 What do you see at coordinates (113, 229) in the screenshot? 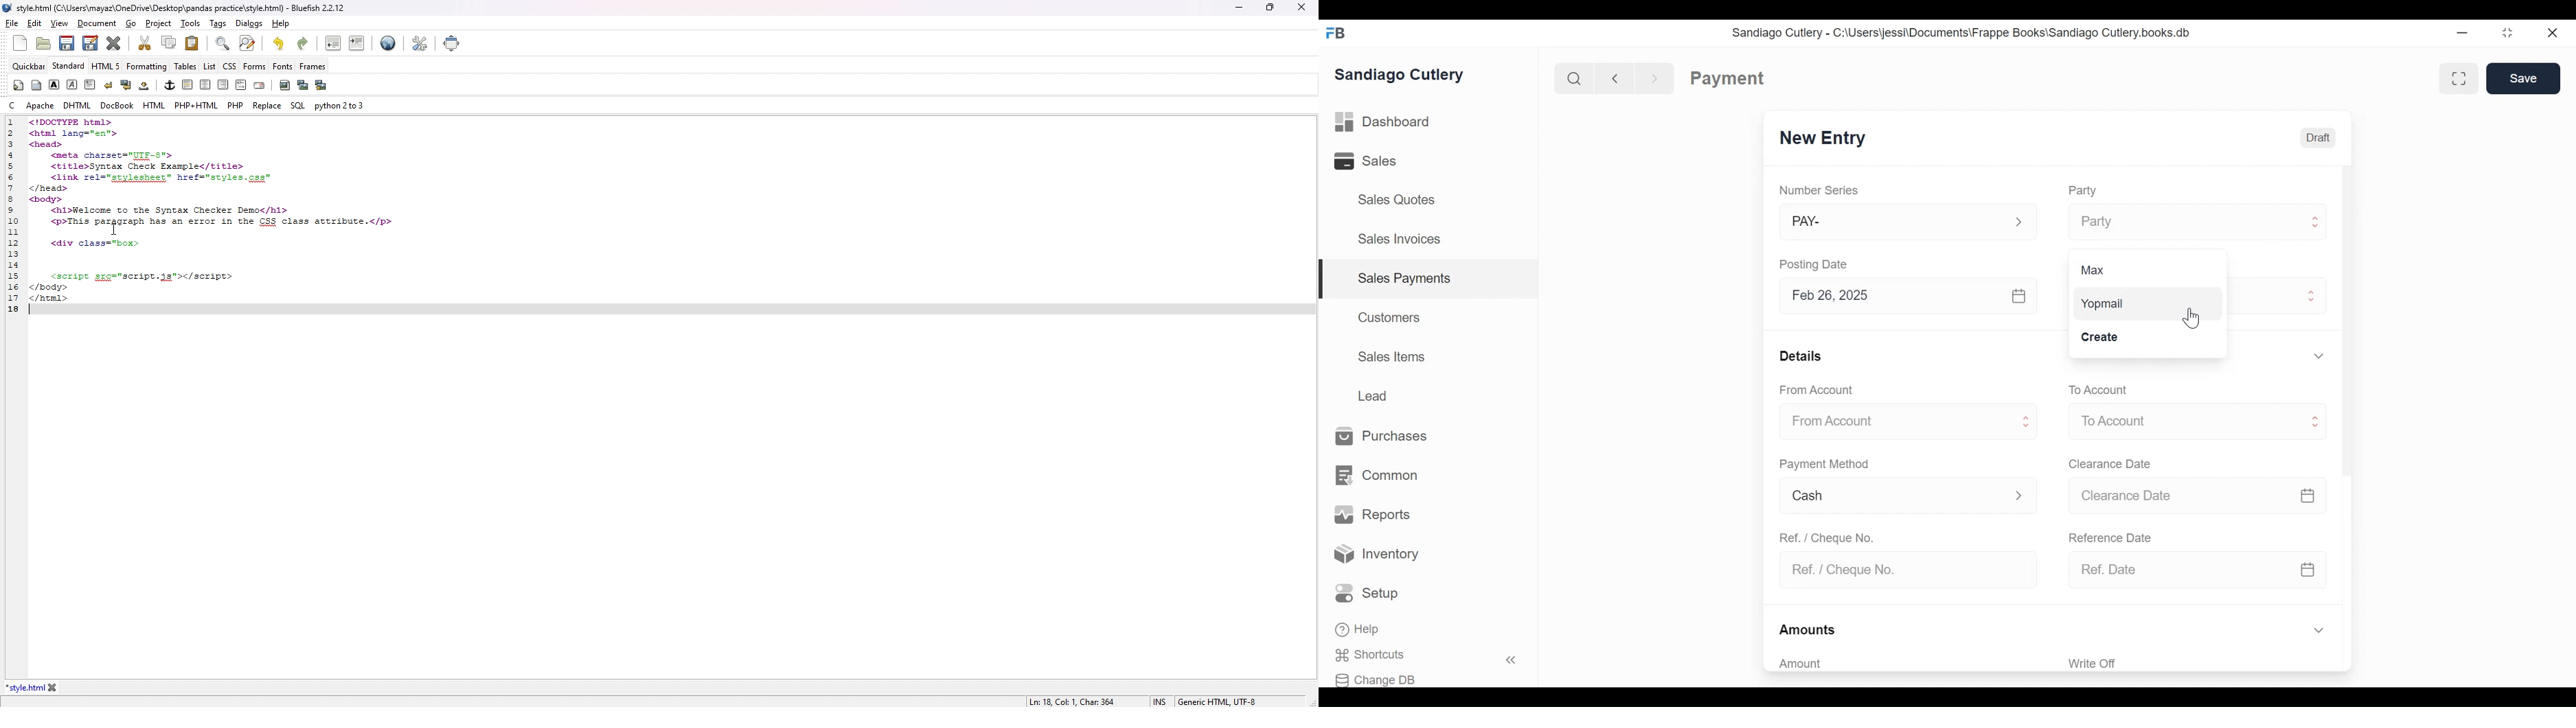
I see `cursor` at bounding box center [113, 229].